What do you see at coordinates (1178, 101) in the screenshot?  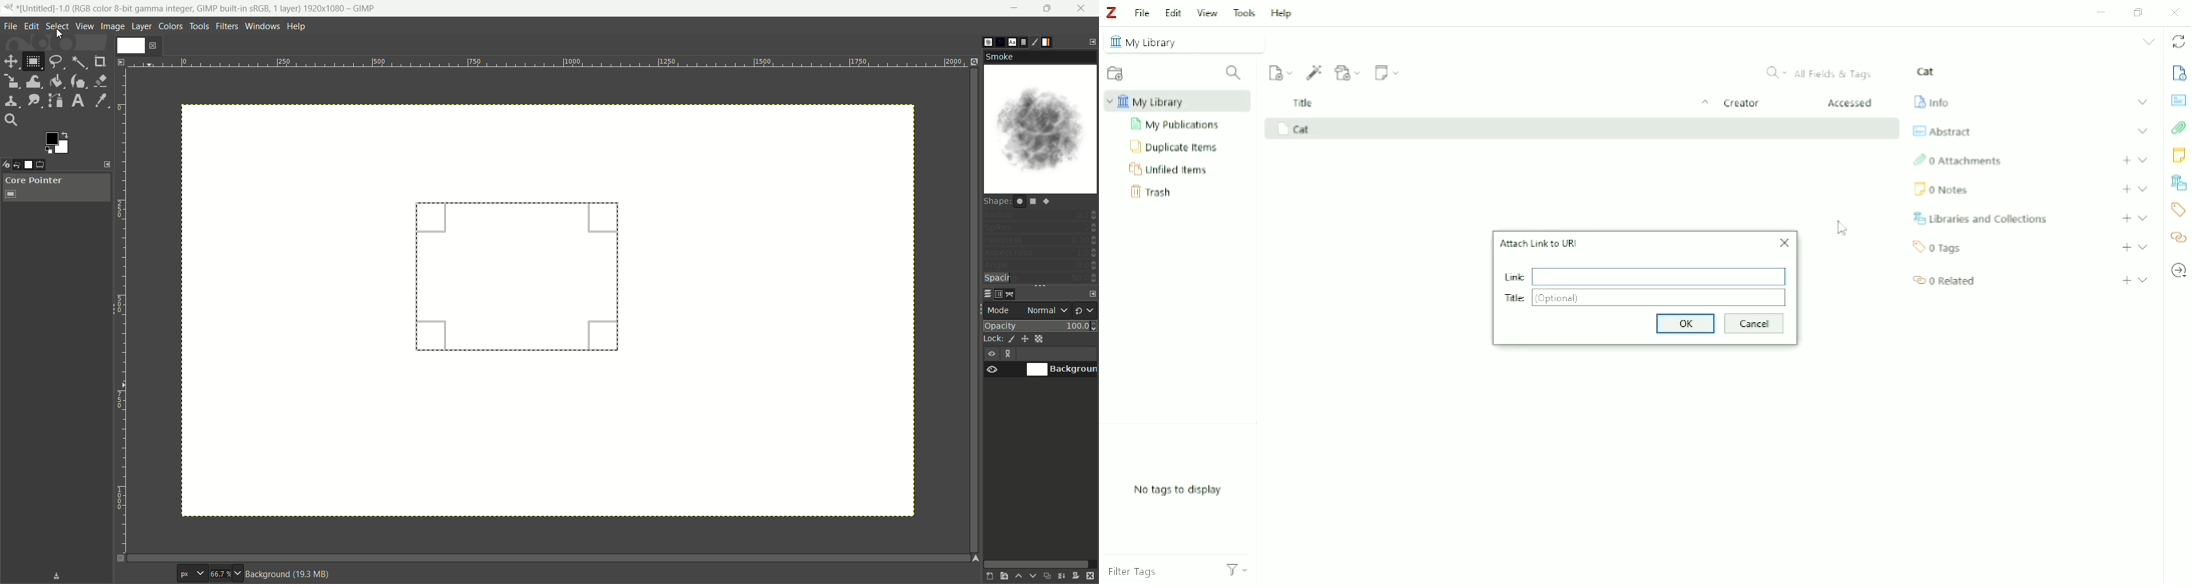 I see `My Librar` at bounding box center [1178, 101].